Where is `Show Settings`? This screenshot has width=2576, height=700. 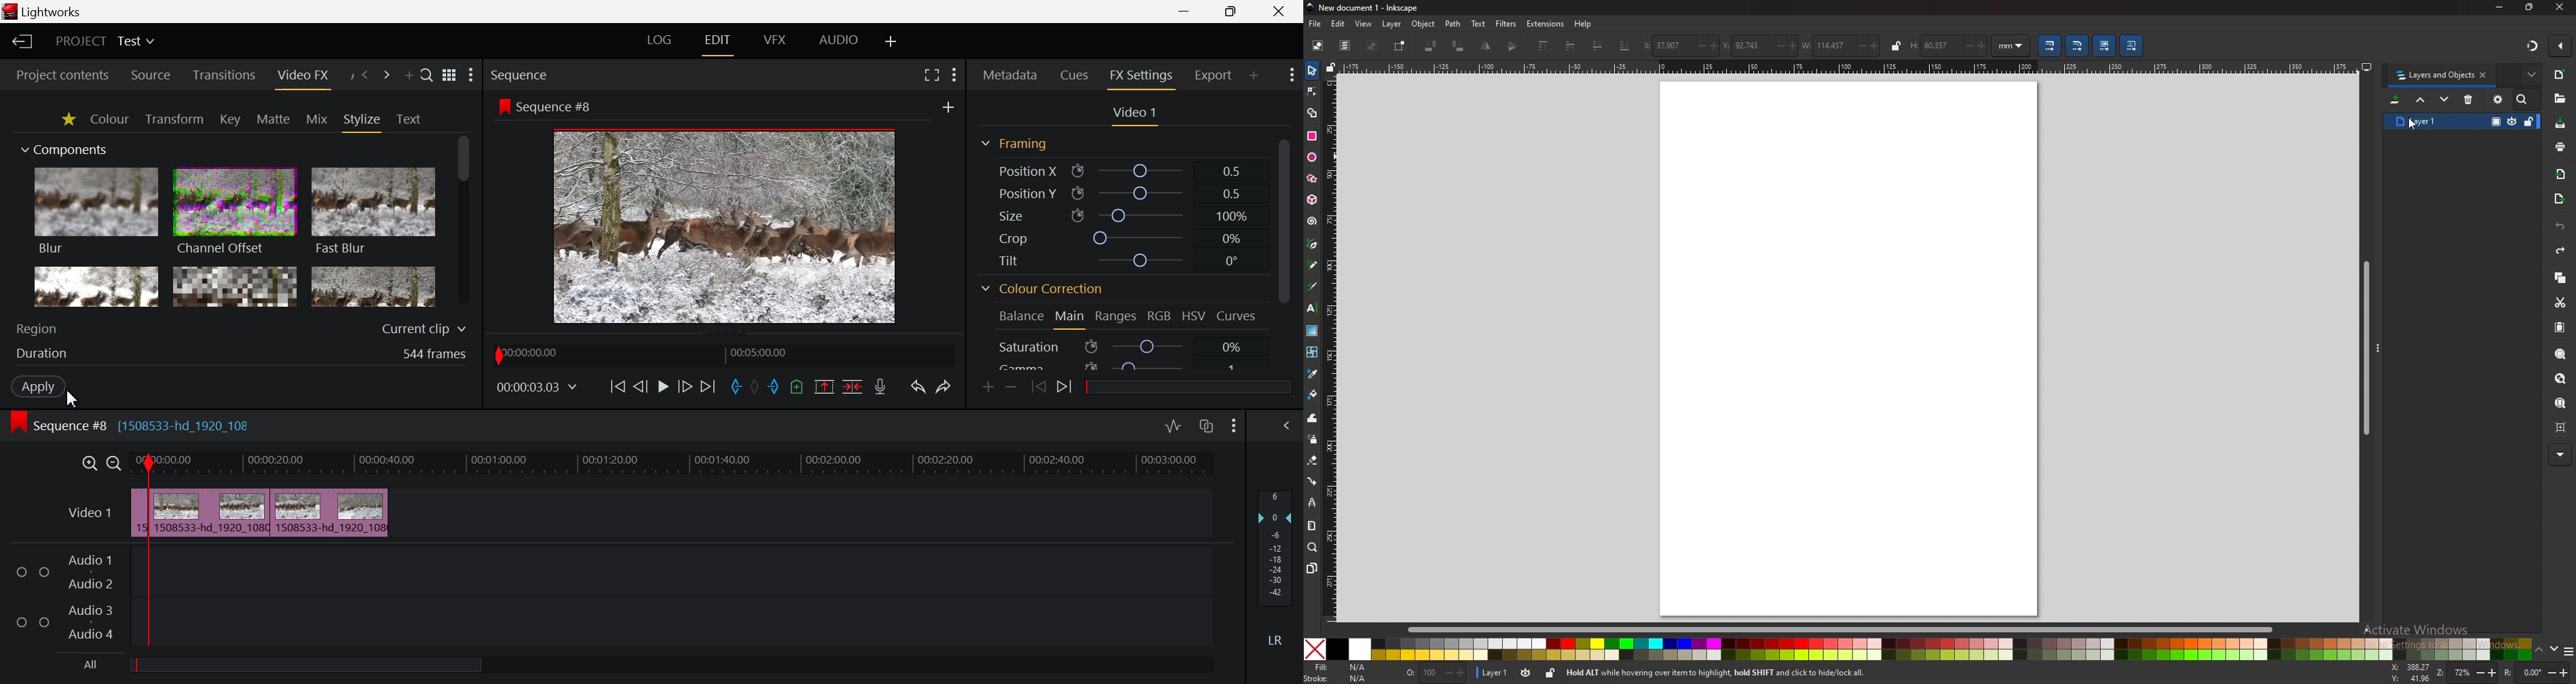
Show Settings is located at coordinates (1290, 77).